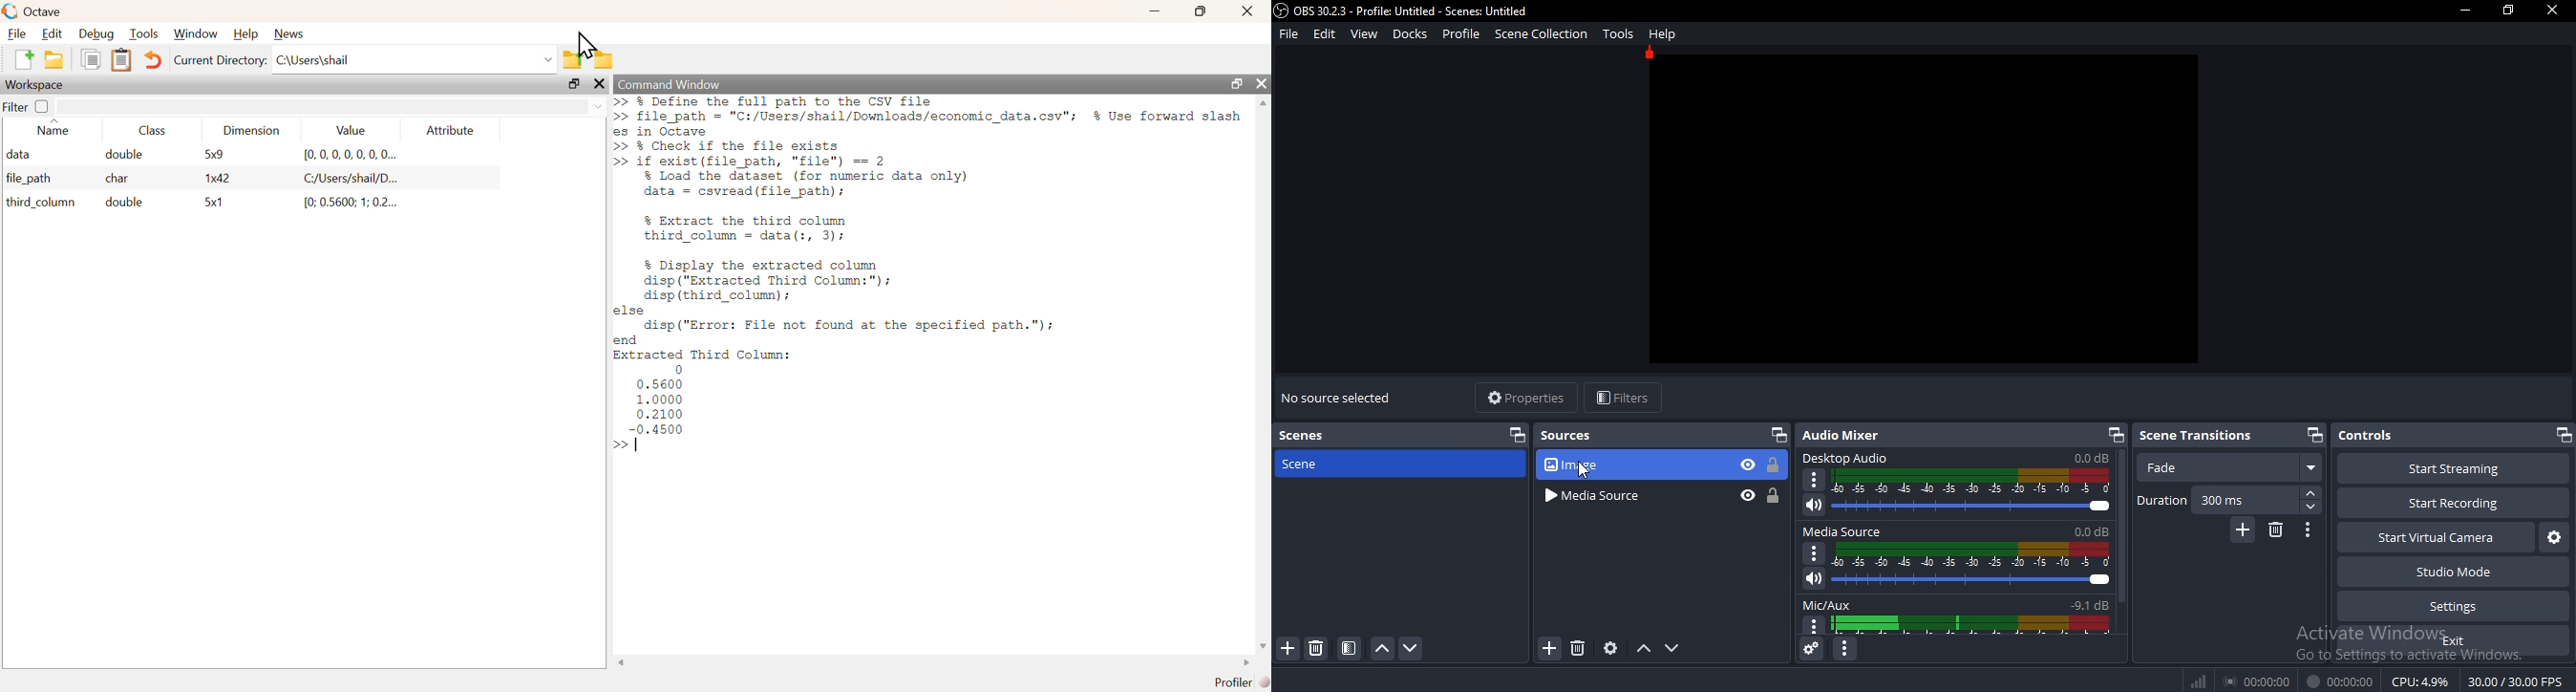 This screenshot has height=700, width=2576. What do you see at coordinates (9, 10) in the screenshot?
I see `octave logo` at bounding box center [9, 10].